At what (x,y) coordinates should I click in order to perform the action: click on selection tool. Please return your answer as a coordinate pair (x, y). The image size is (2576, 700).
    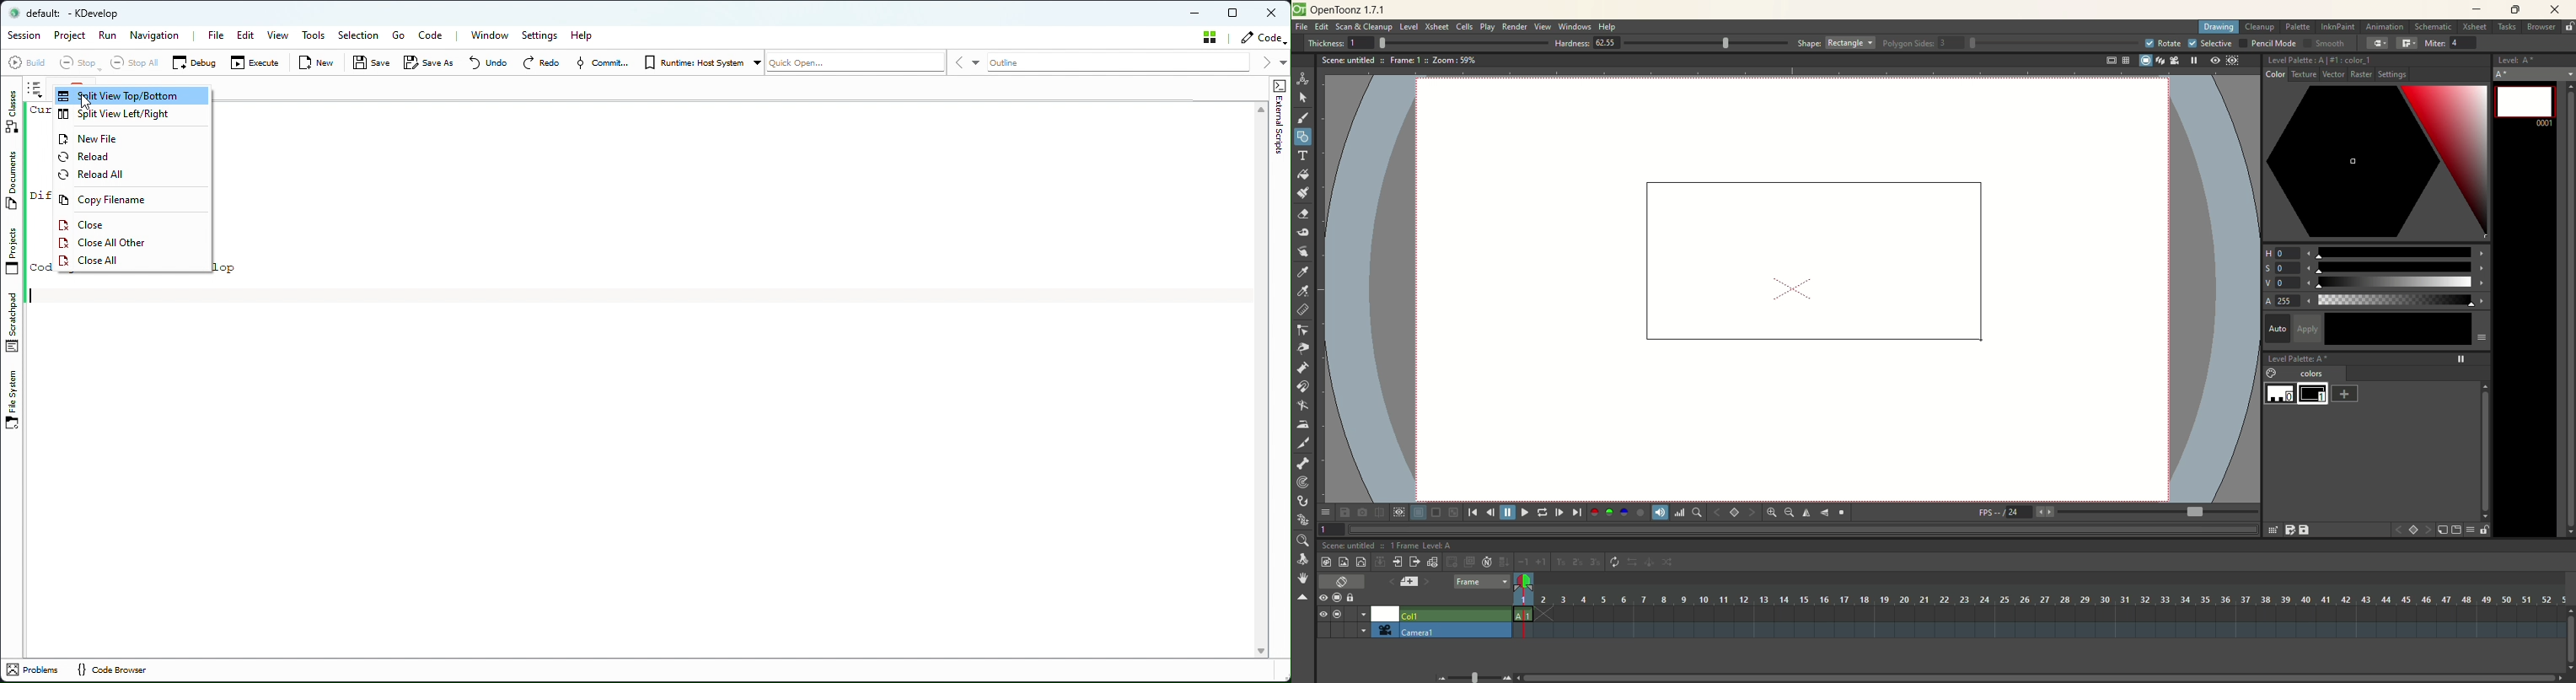
    Looking at the image, I should click on (1303, 97).